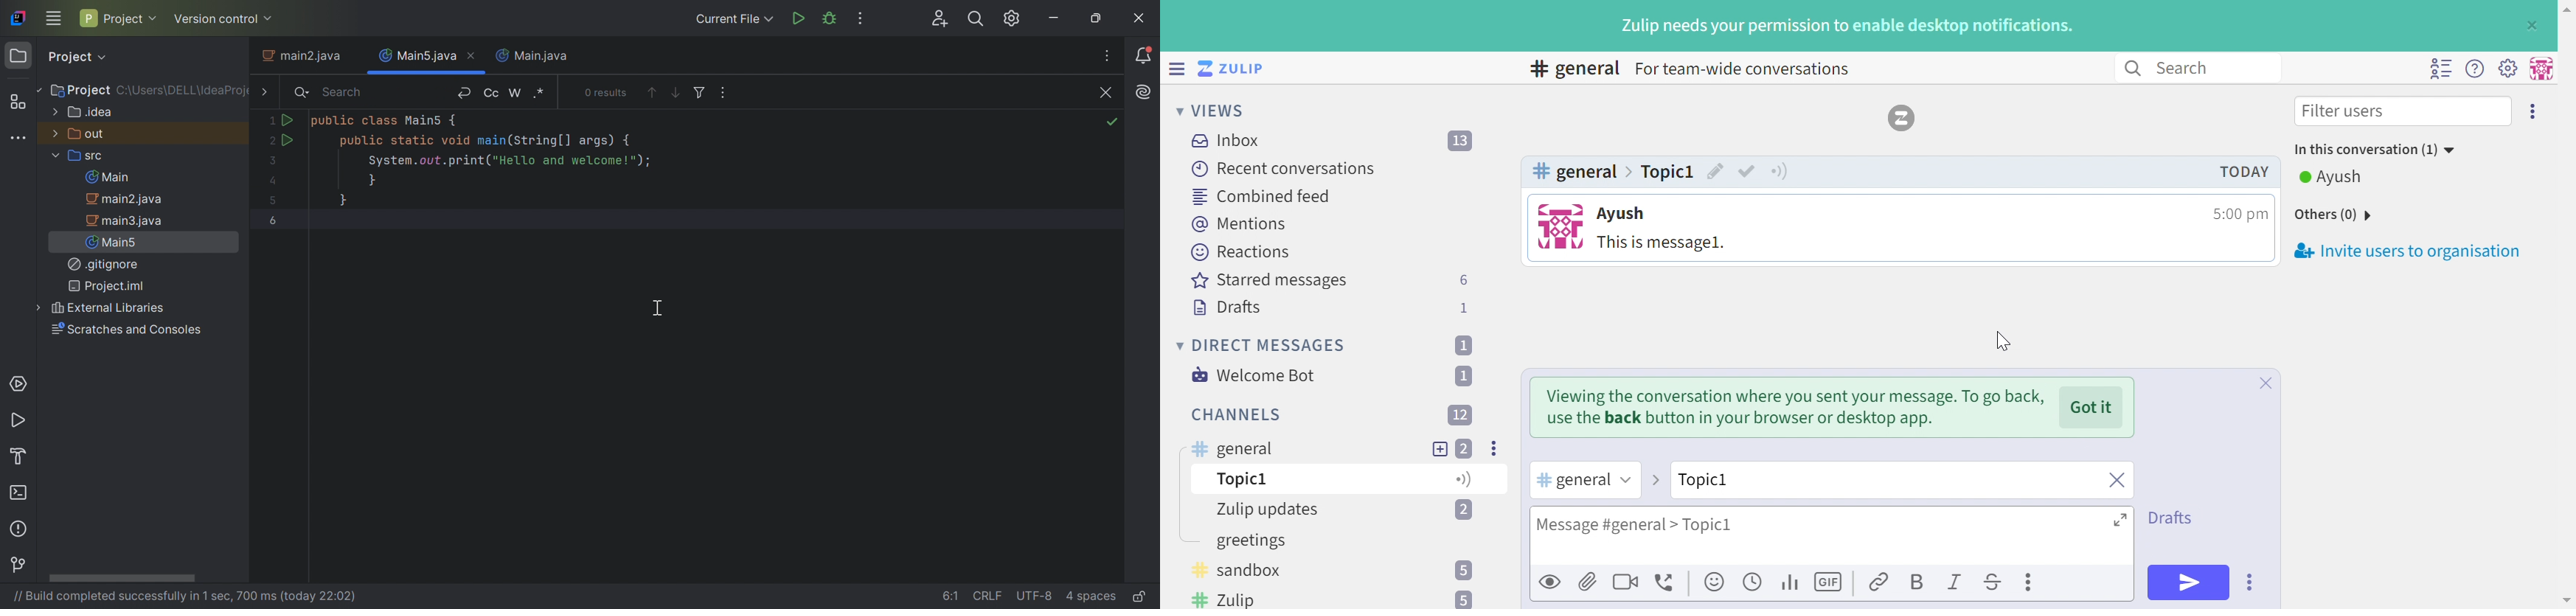 The height and width of the screenshot is (616, 2576). I want to click on use the back button in your brower or desktop app., so click(1742, 420).